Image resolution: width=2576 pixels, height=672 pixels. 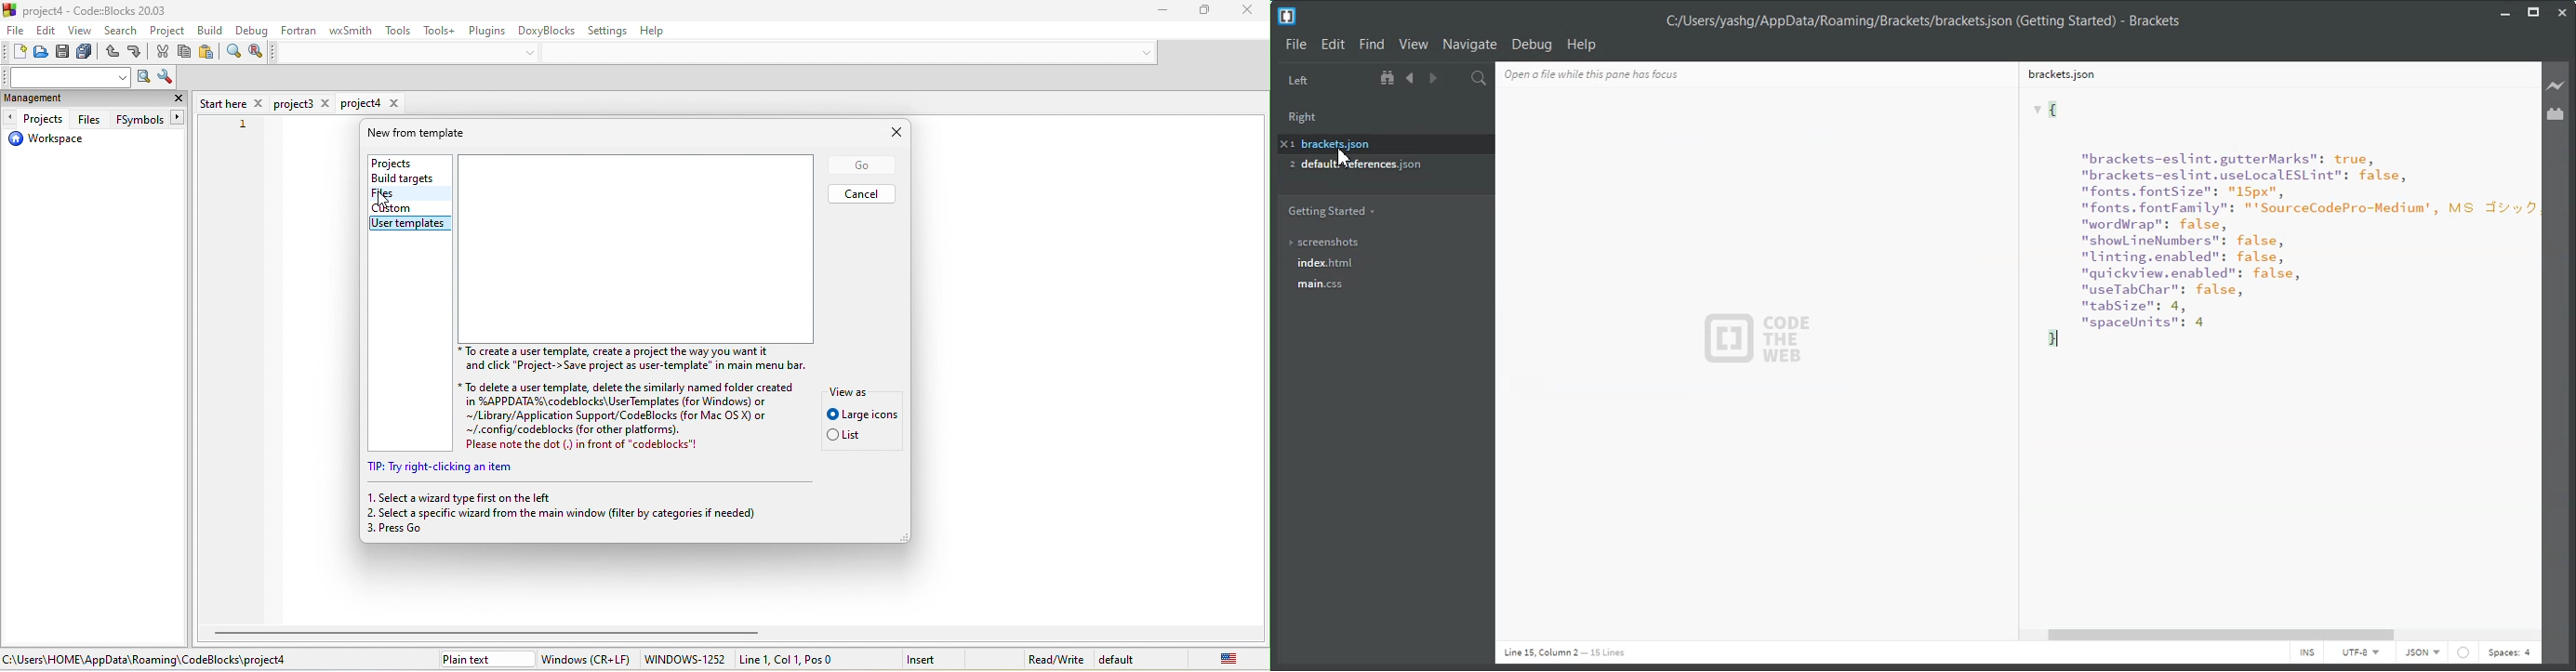 What do you see at coordinates (1564, 653) in the screenshot?
I see `Text` at bounding box center [1564, 653].